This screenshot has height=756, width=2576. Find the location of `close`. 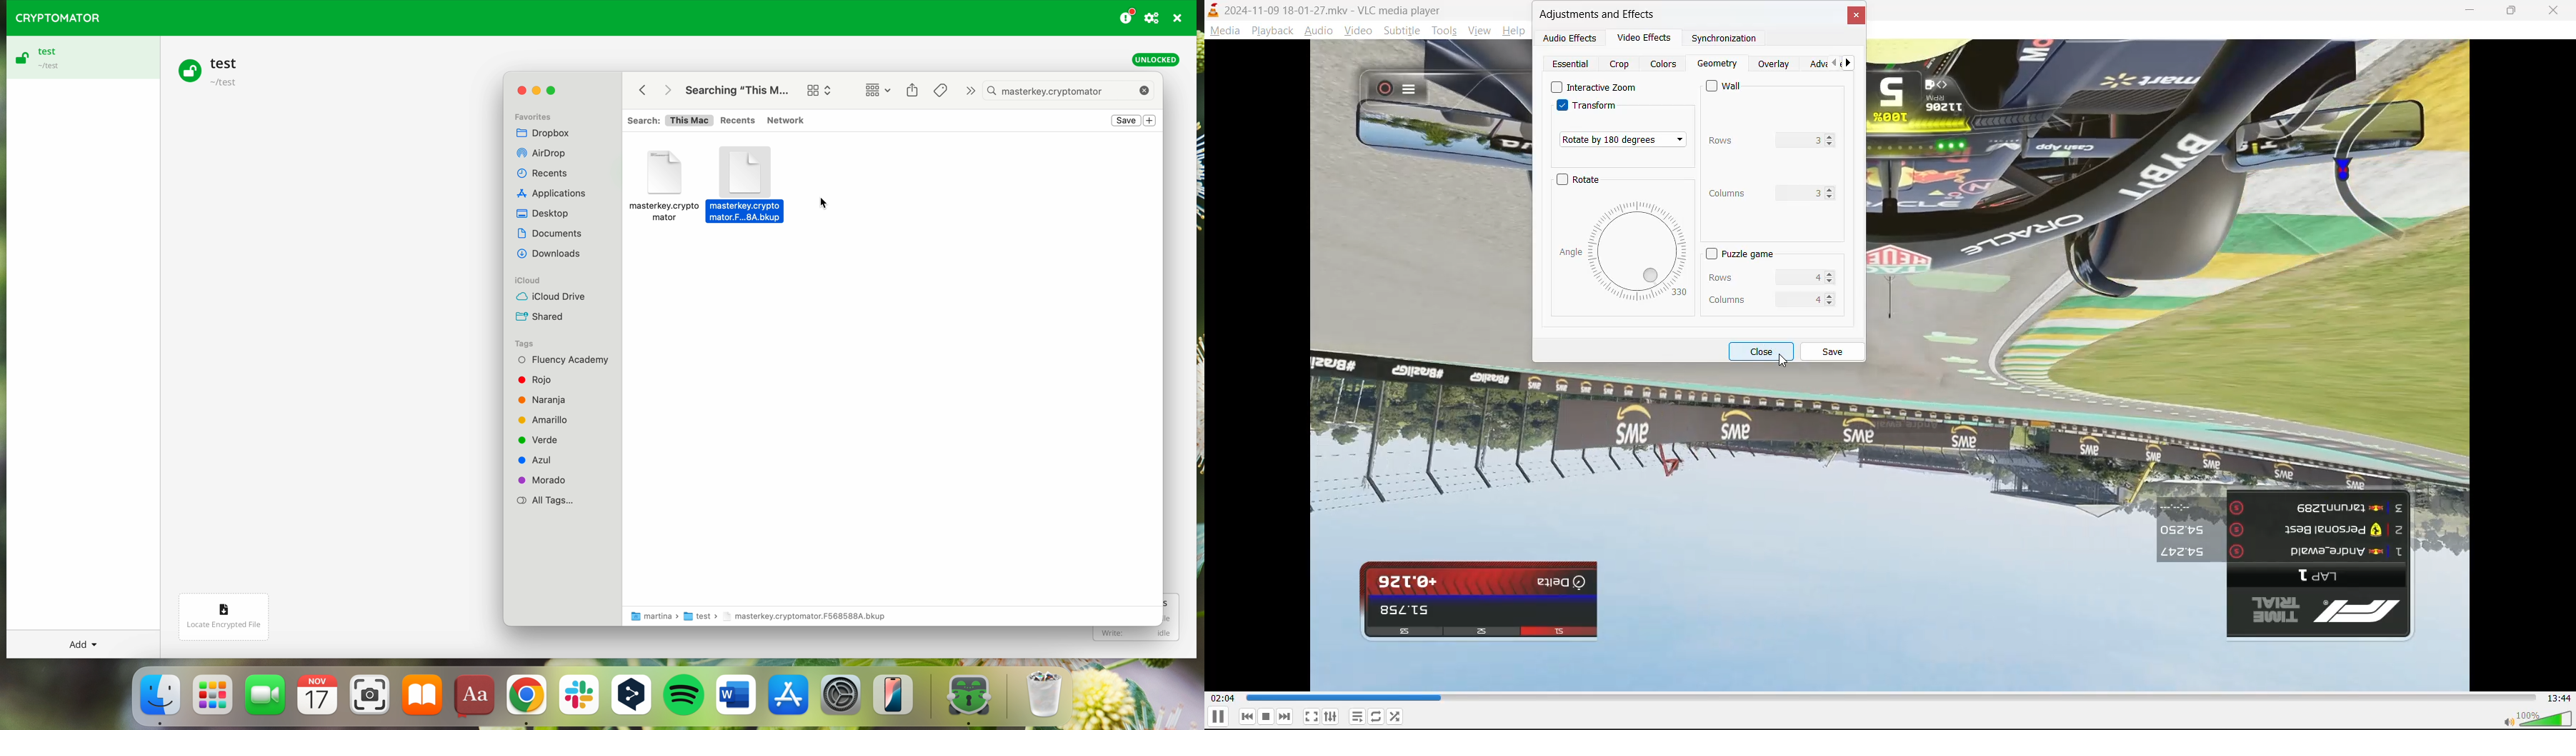

close is located at coordinates (1764, 351).